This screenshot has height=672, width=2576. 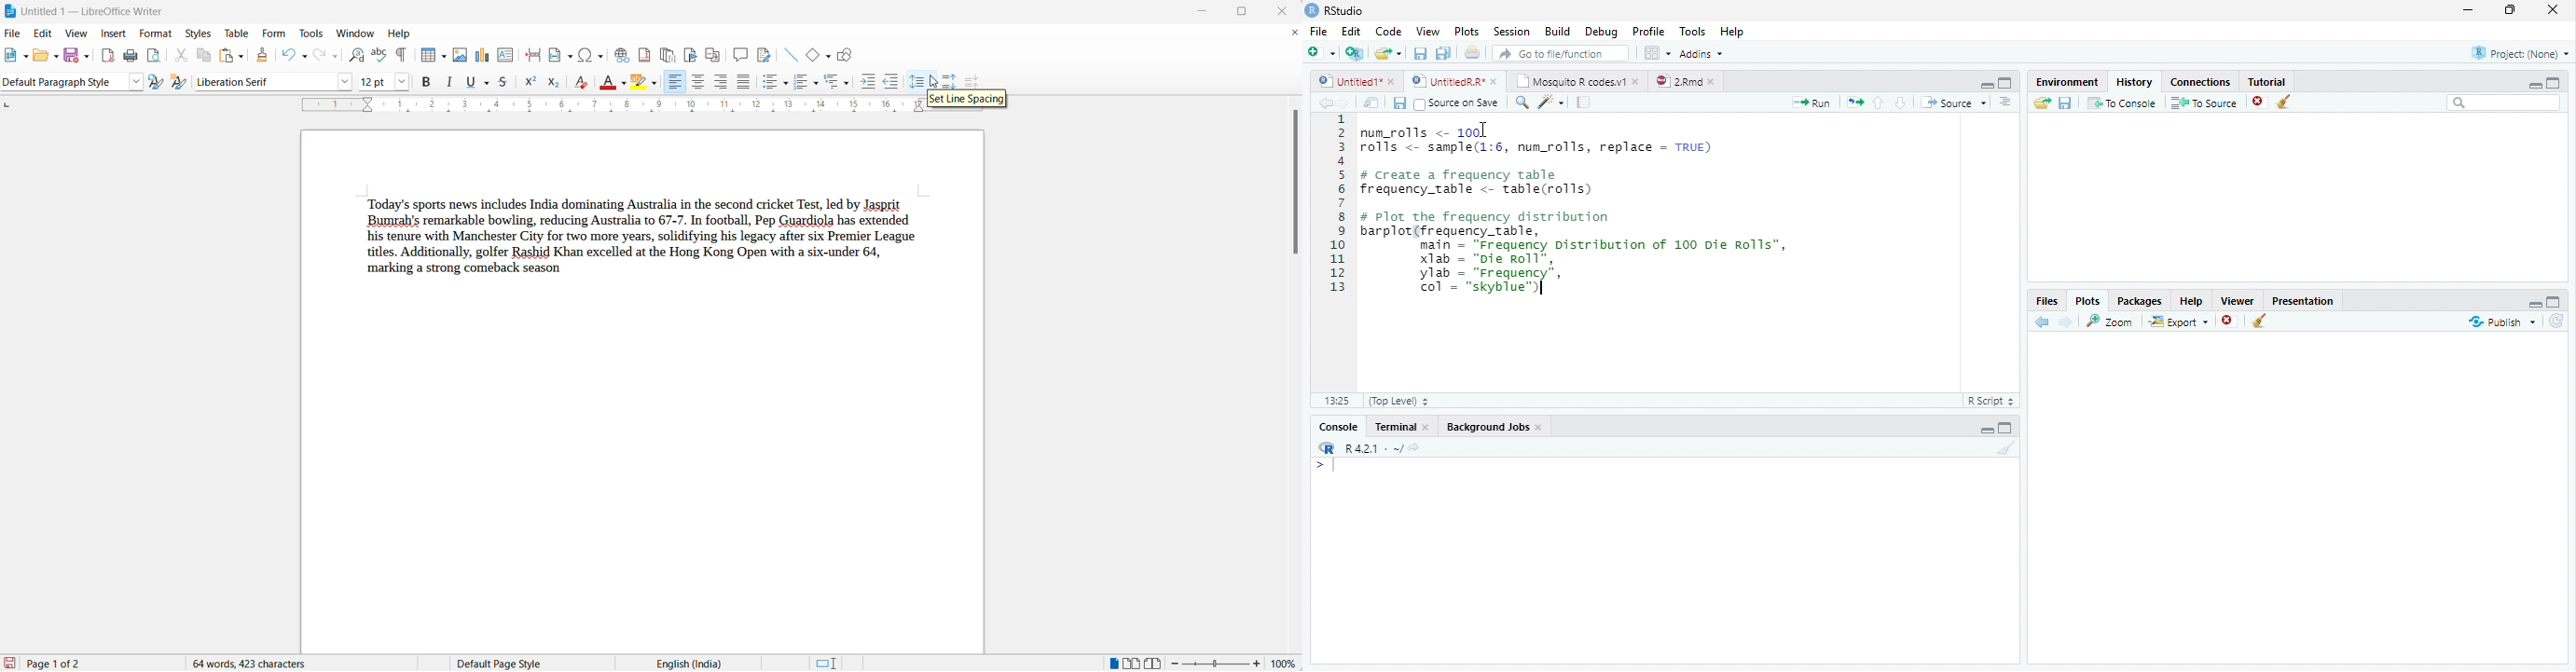 What do you see at coordinates (1472, 52) in the screenshot?
I see `Print` at bounding box center [1472, 52].